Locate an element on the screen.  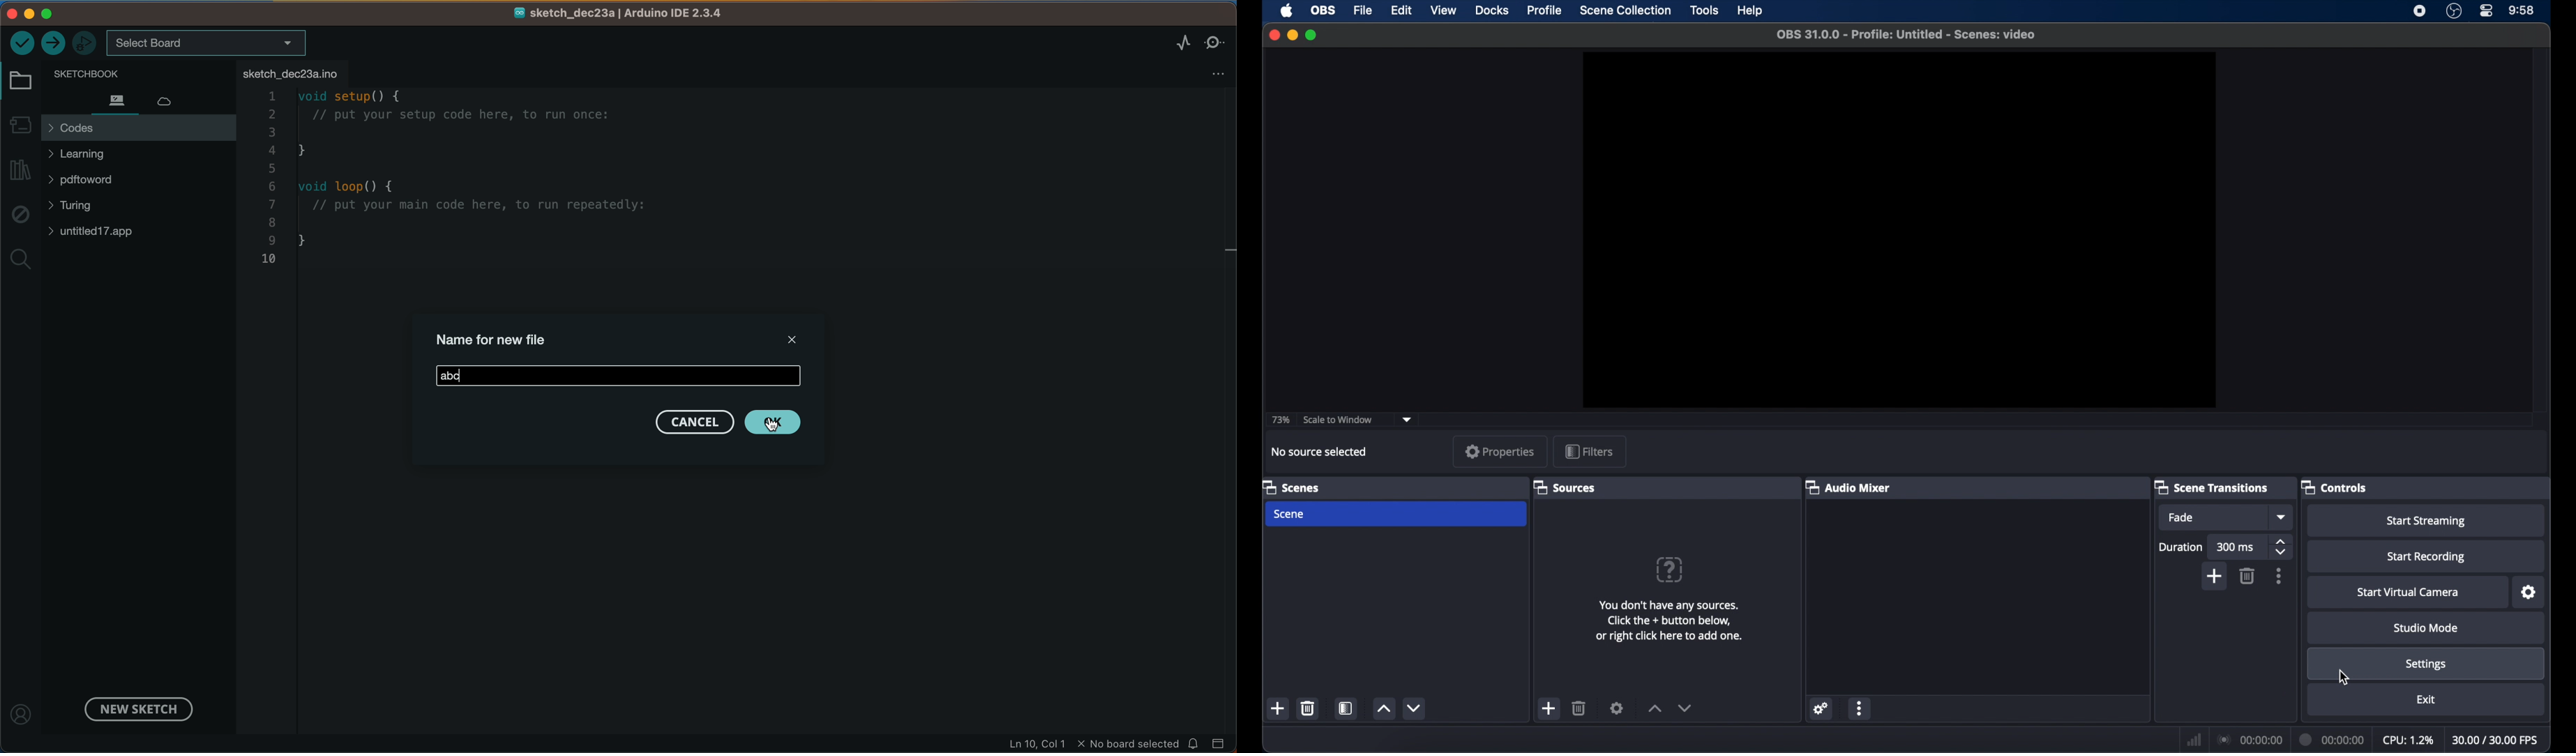
board selecter is located at coordinates (207, 43).